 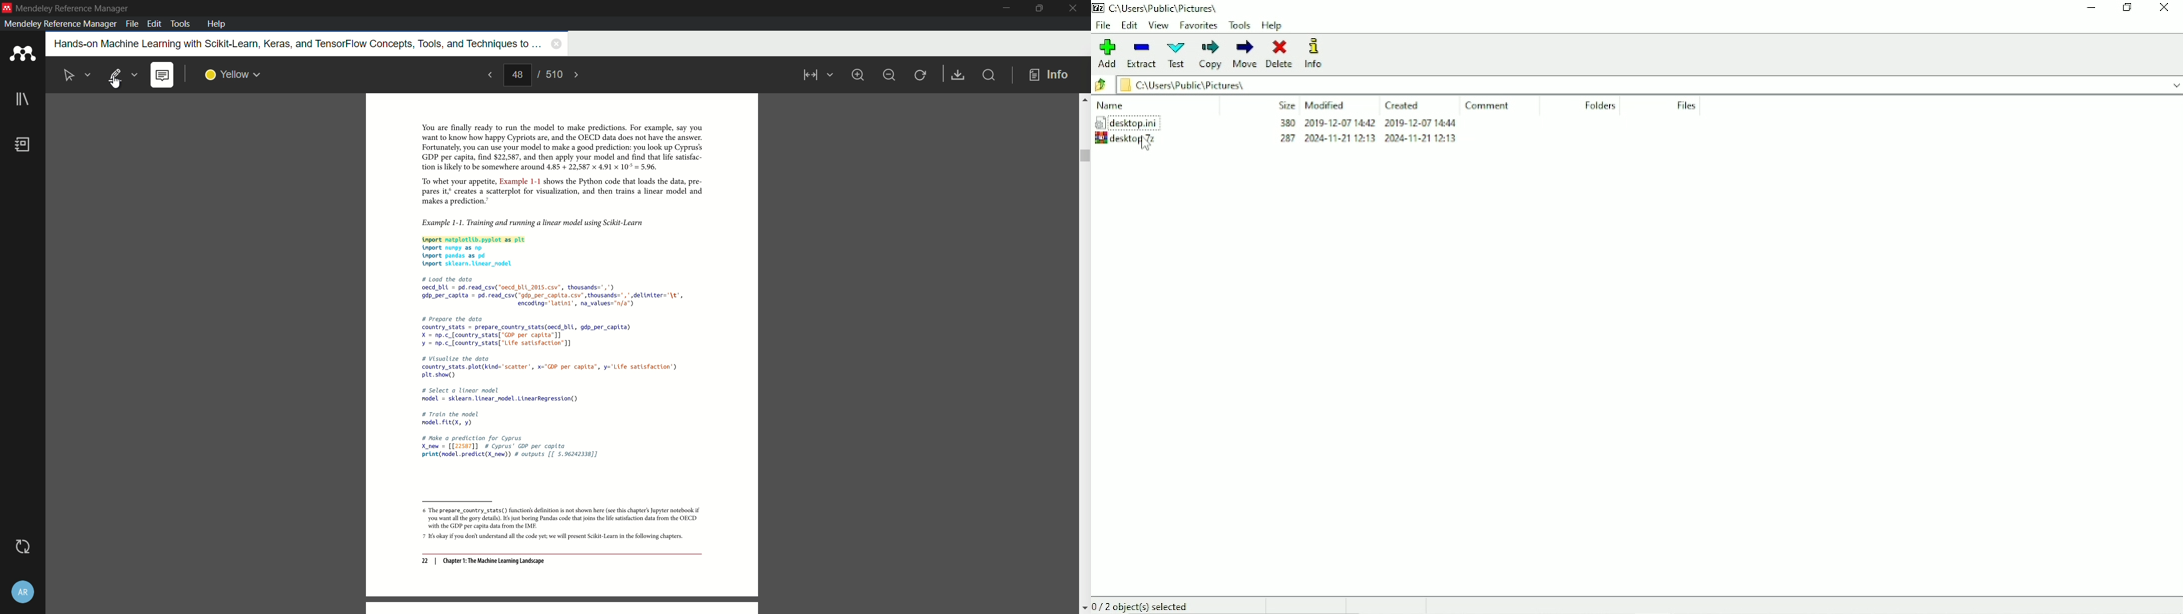 I want to click on Hands-on Machine Learning with Scikit-Learn, Keras, and TensorFlow Concepts, Tools, and Techniques to ..., so click(x=296, y=43).